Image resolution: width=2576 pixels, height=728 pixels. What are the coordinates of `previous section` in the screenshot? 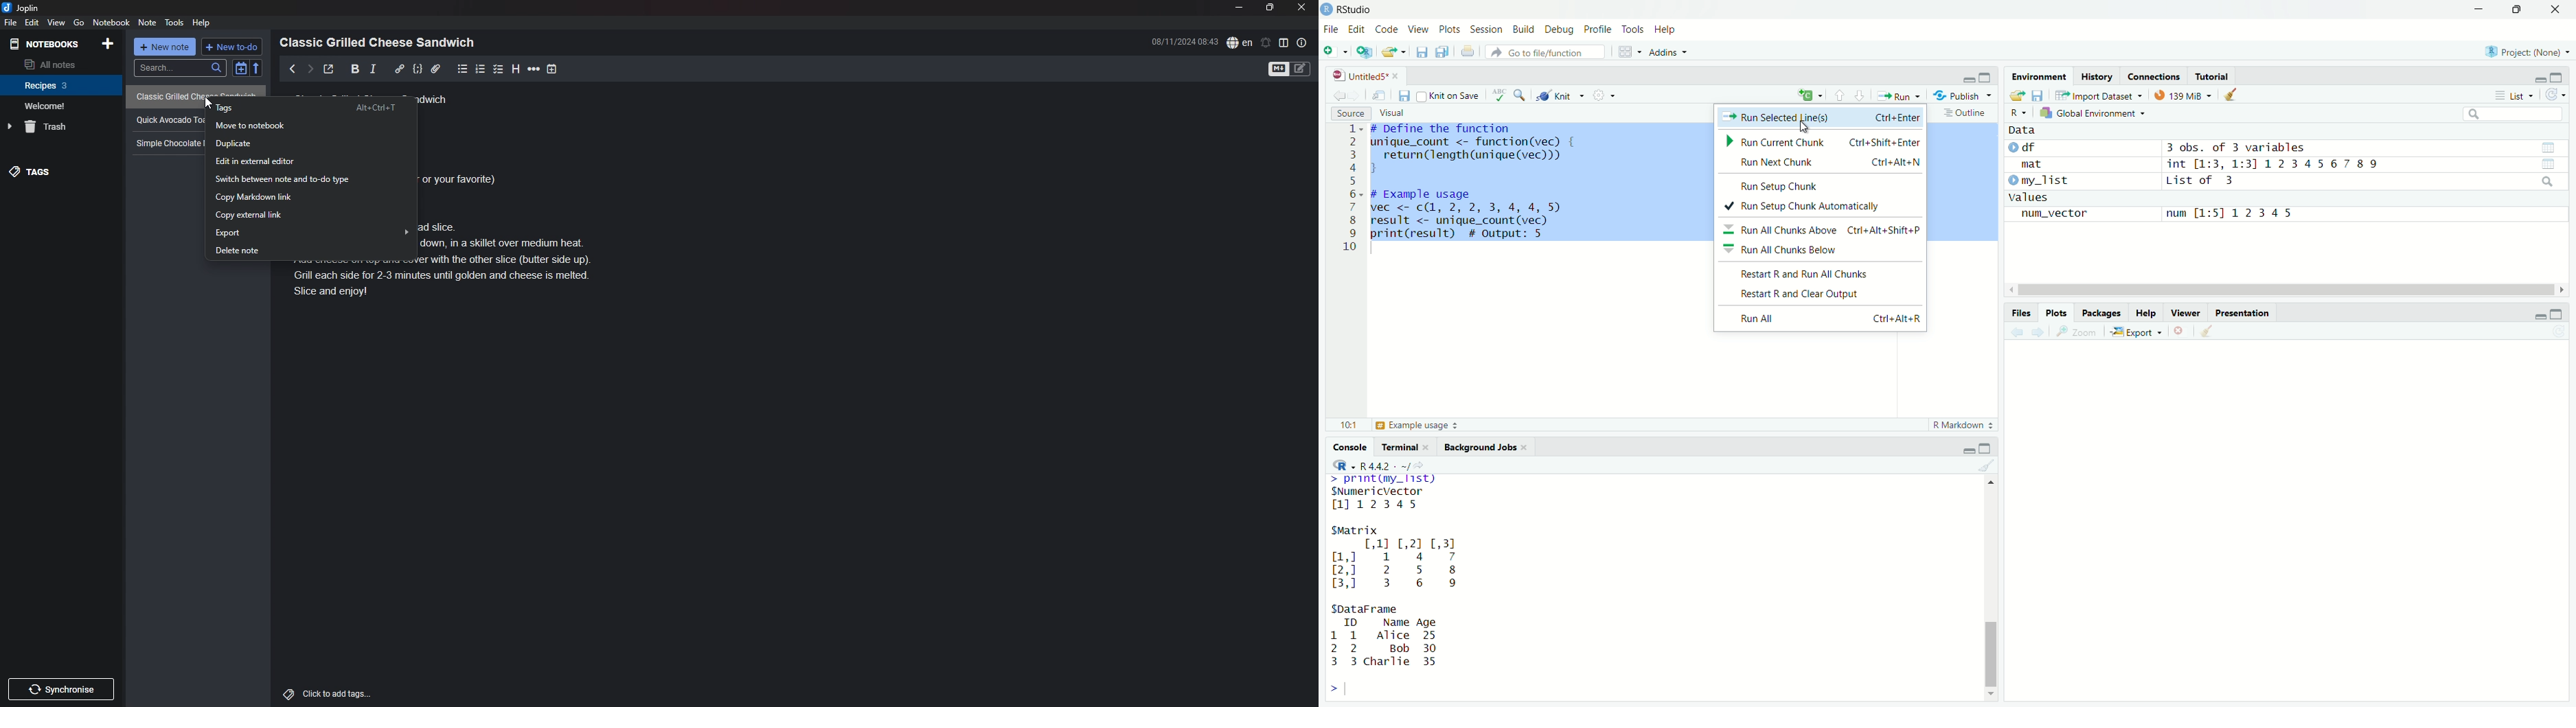 It's located at (1839, 96).